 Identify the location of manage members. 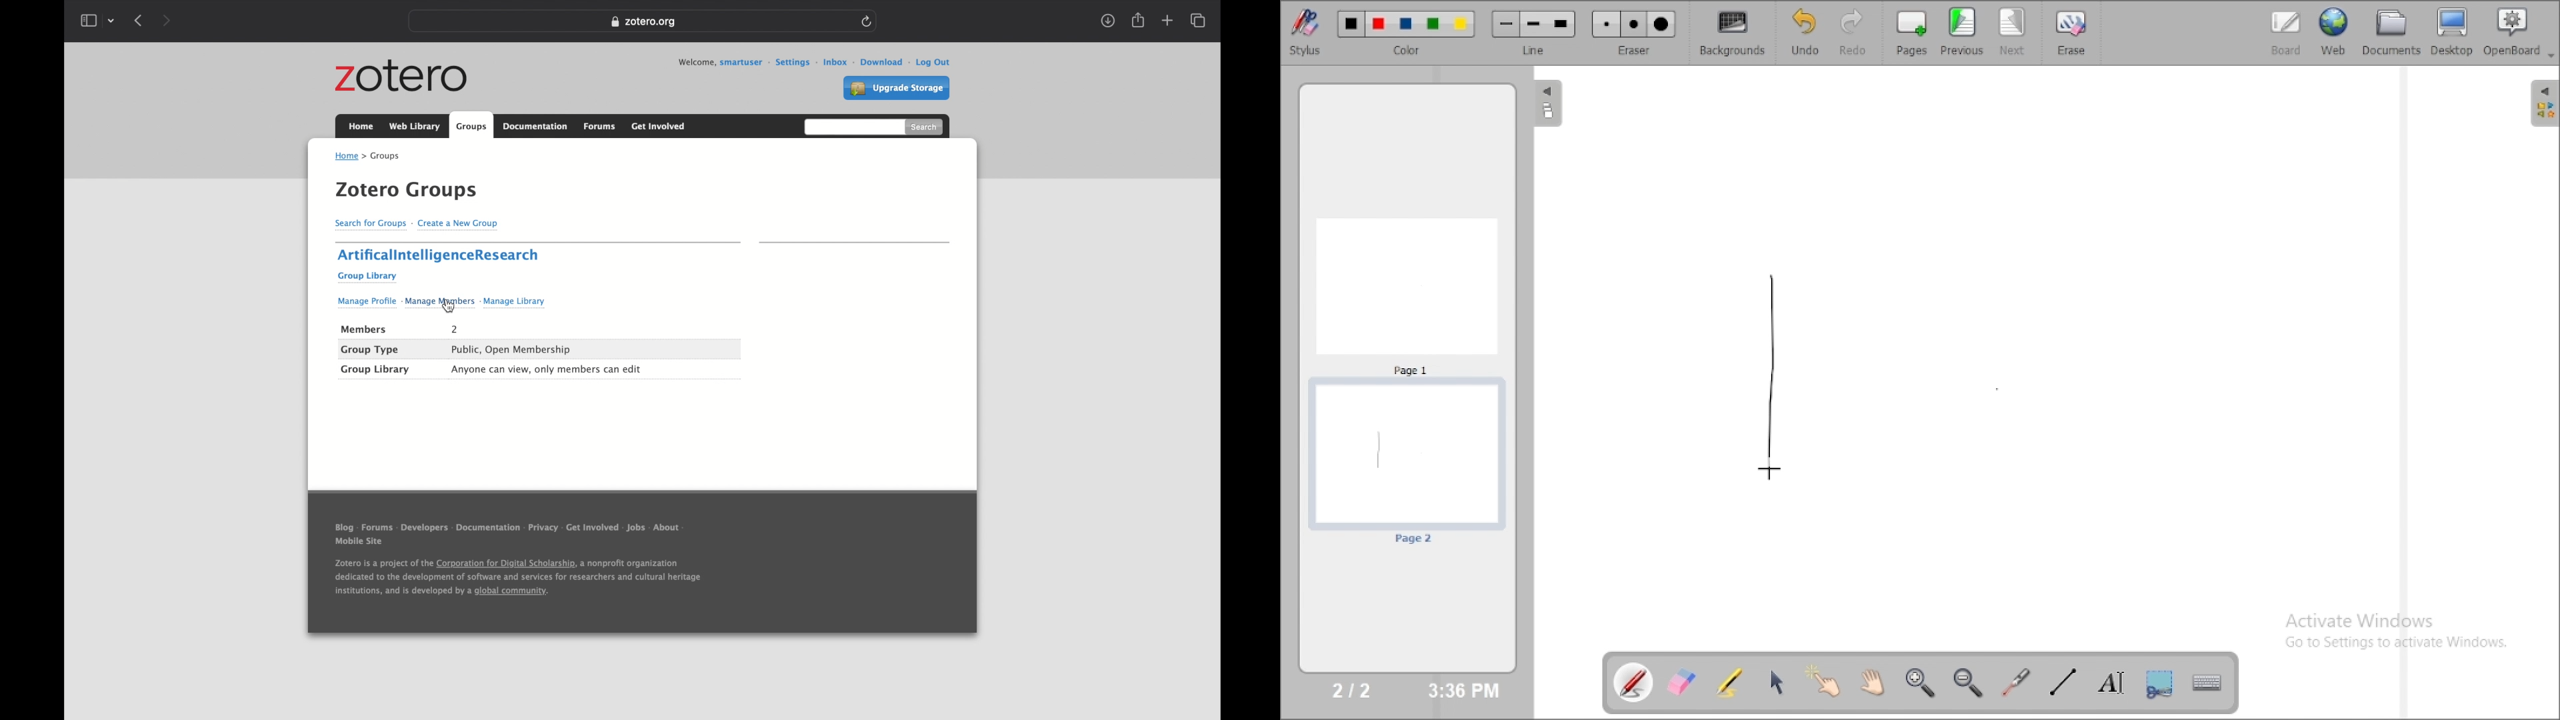
(439, 304).